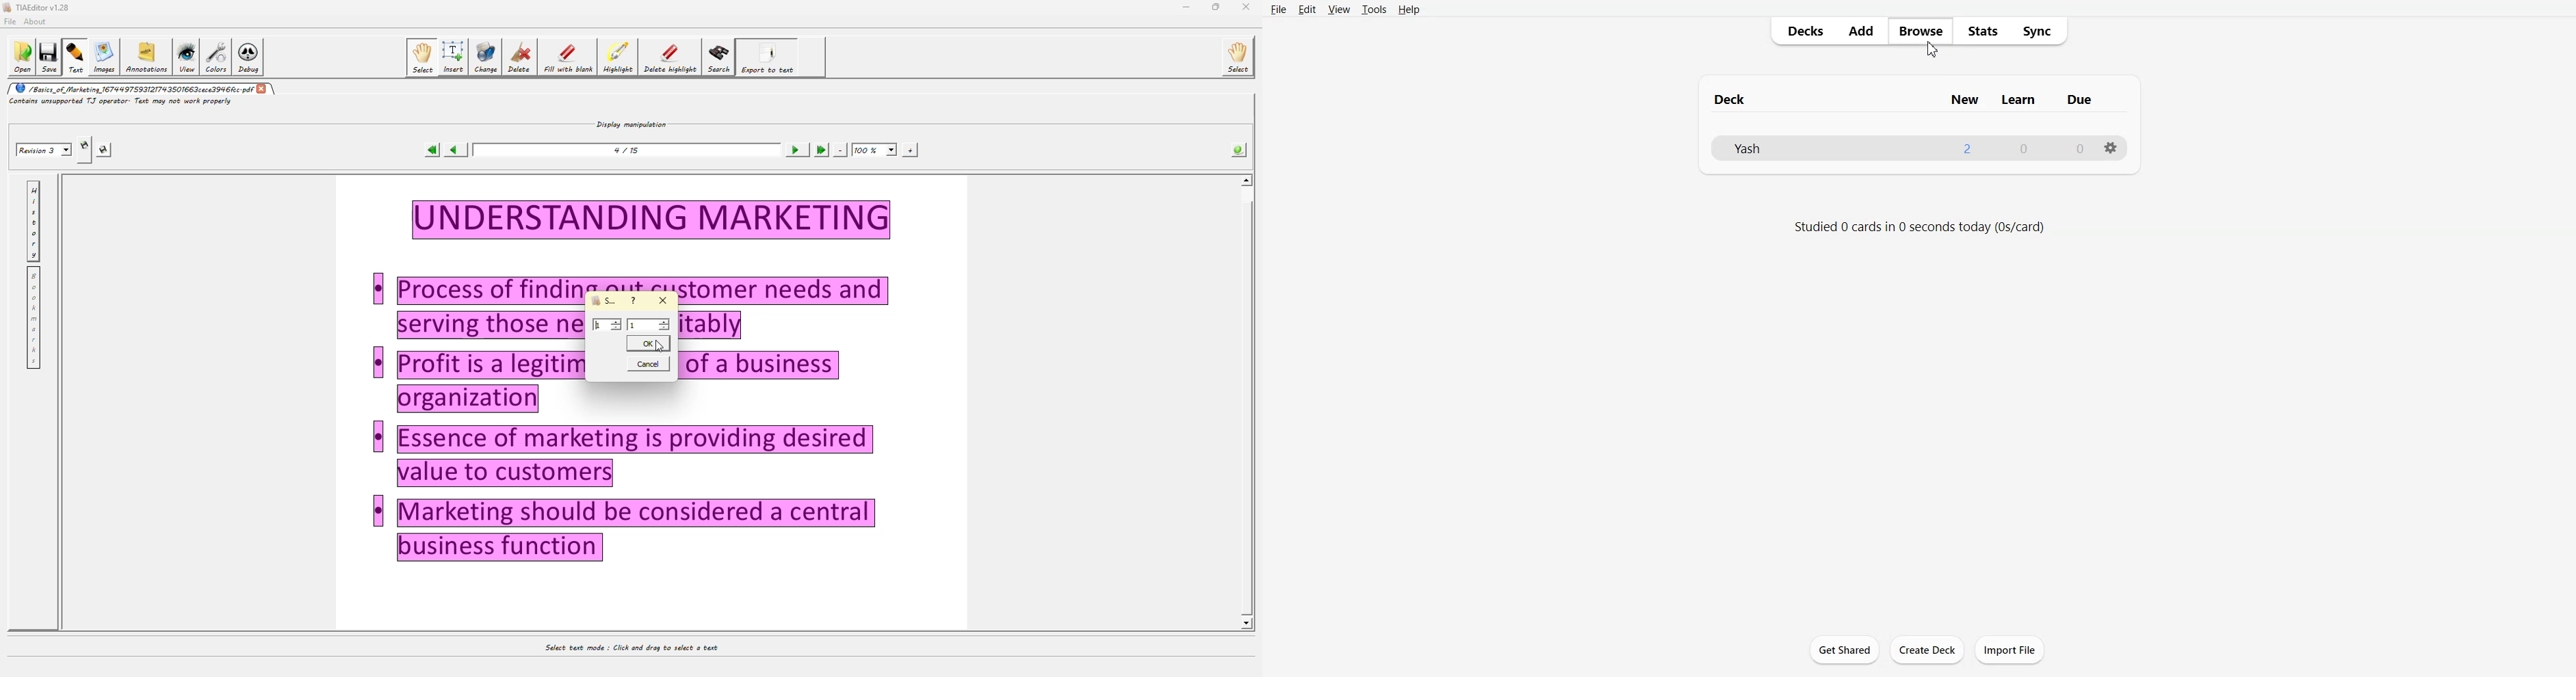 The width and height of the screenshot is (2576, 700). I want to click on Import File, so click(2011, 650).